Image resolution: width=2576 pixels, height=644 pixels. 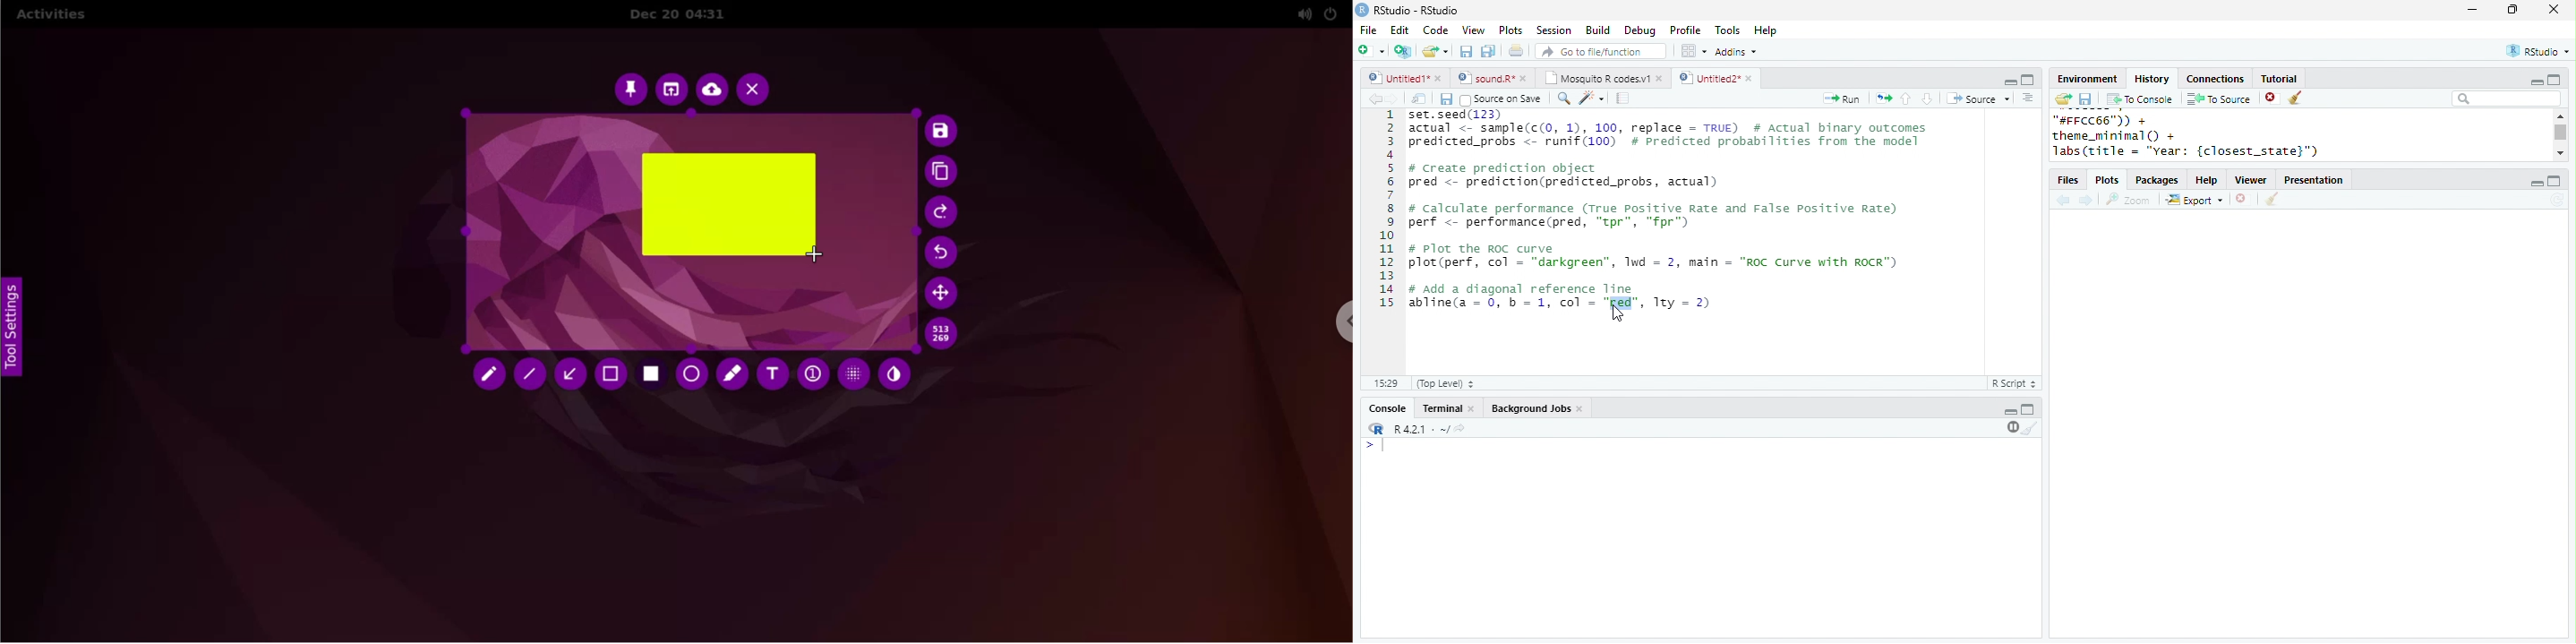 I want to click on Untitled 2, so click(x=1708, y=77).